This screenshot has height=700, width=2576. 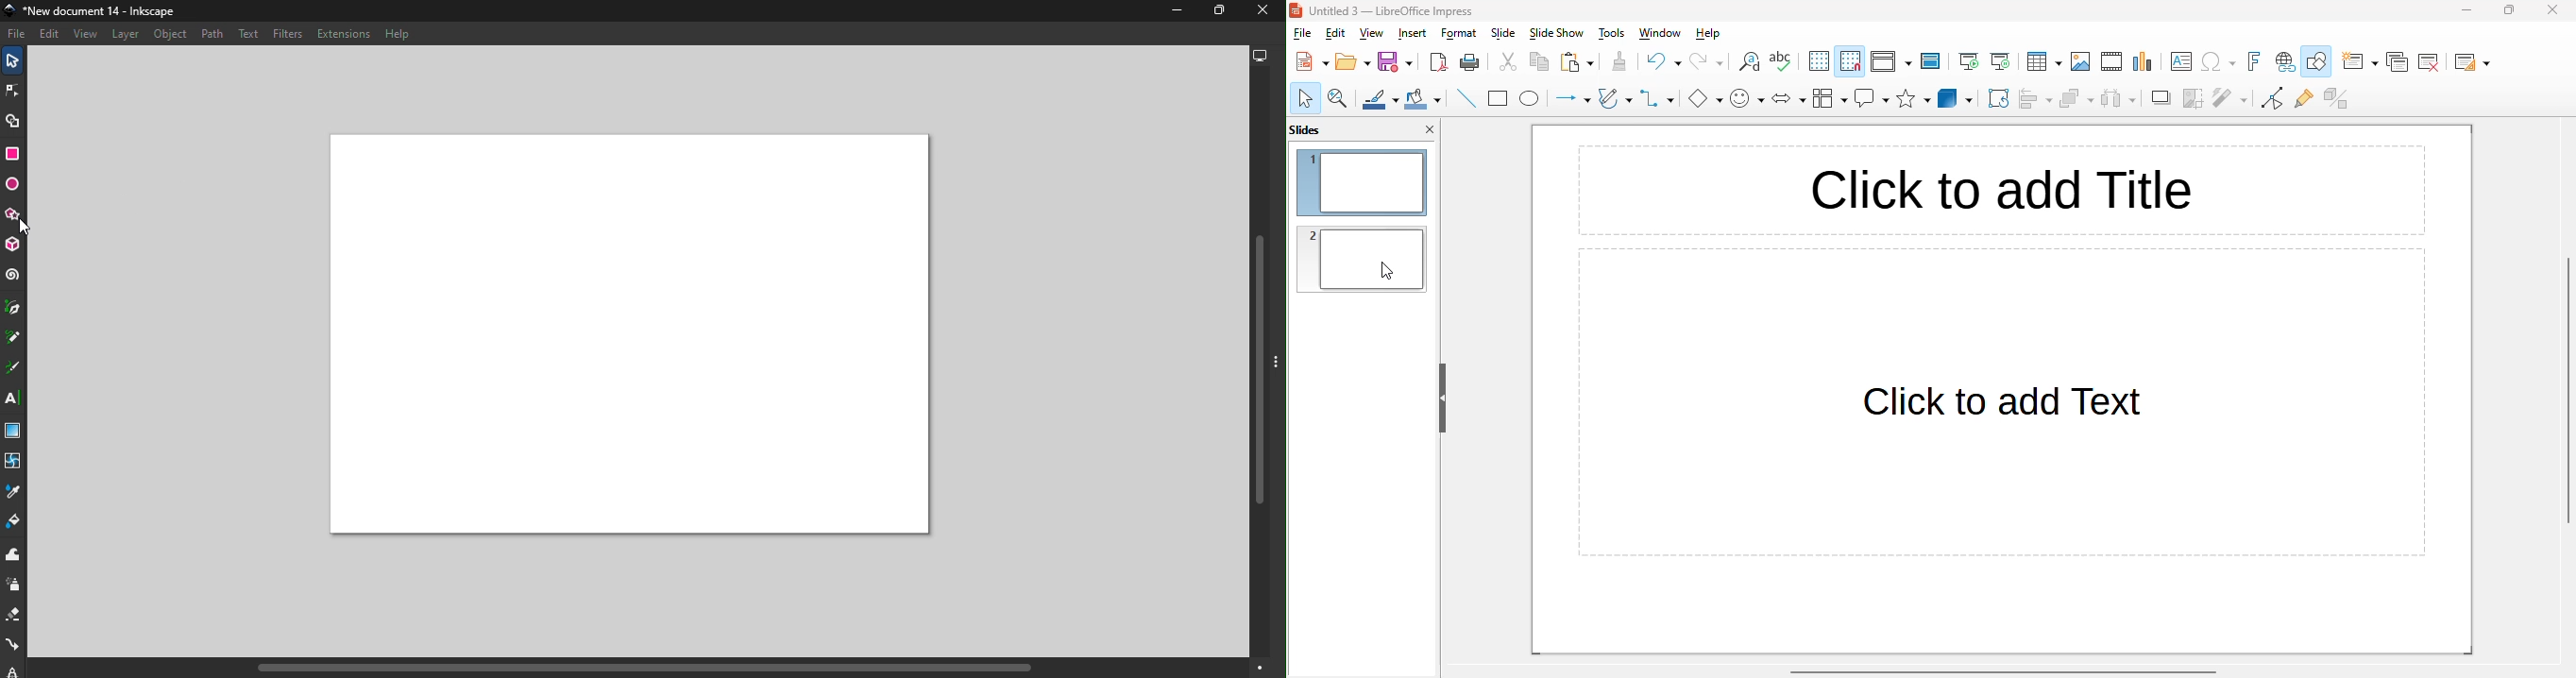 I want to click on Pencil tool, so click(x=13, y=340).